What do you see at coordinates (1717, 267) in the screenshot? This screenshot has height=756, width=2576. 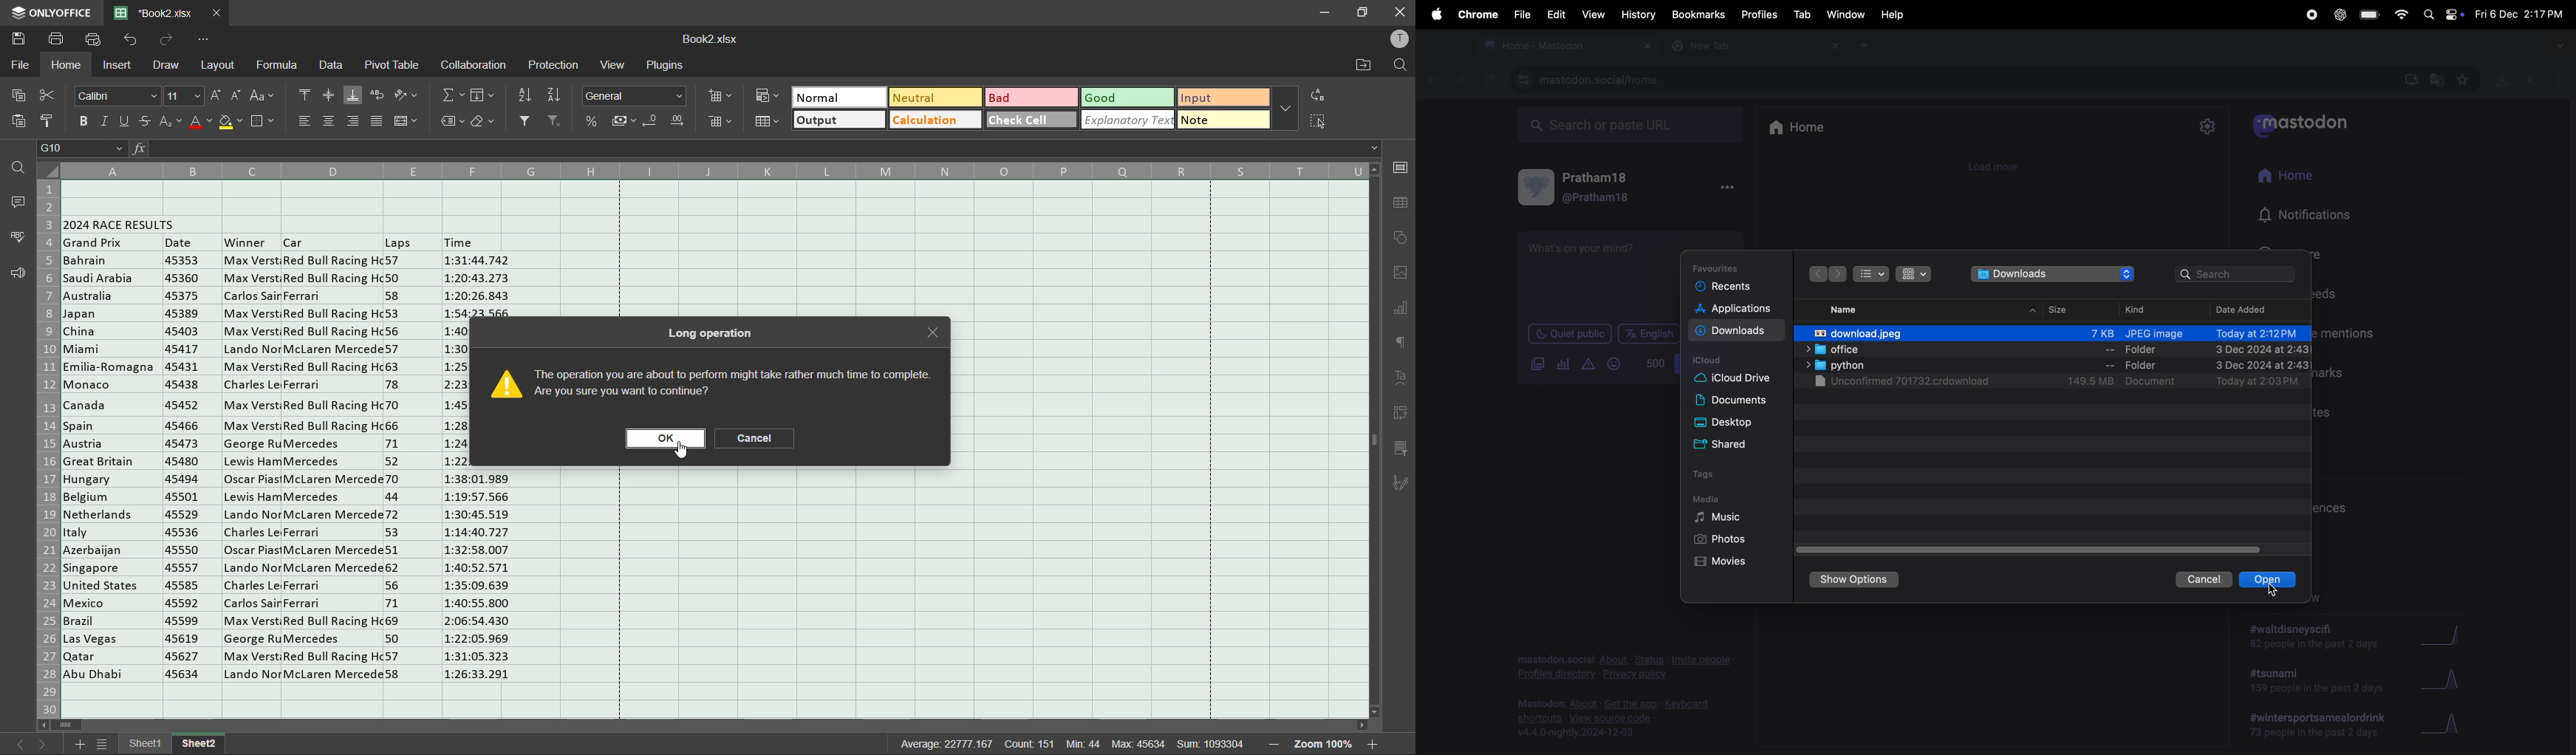 I see `Favourites` at bounding box center [1717, 267].